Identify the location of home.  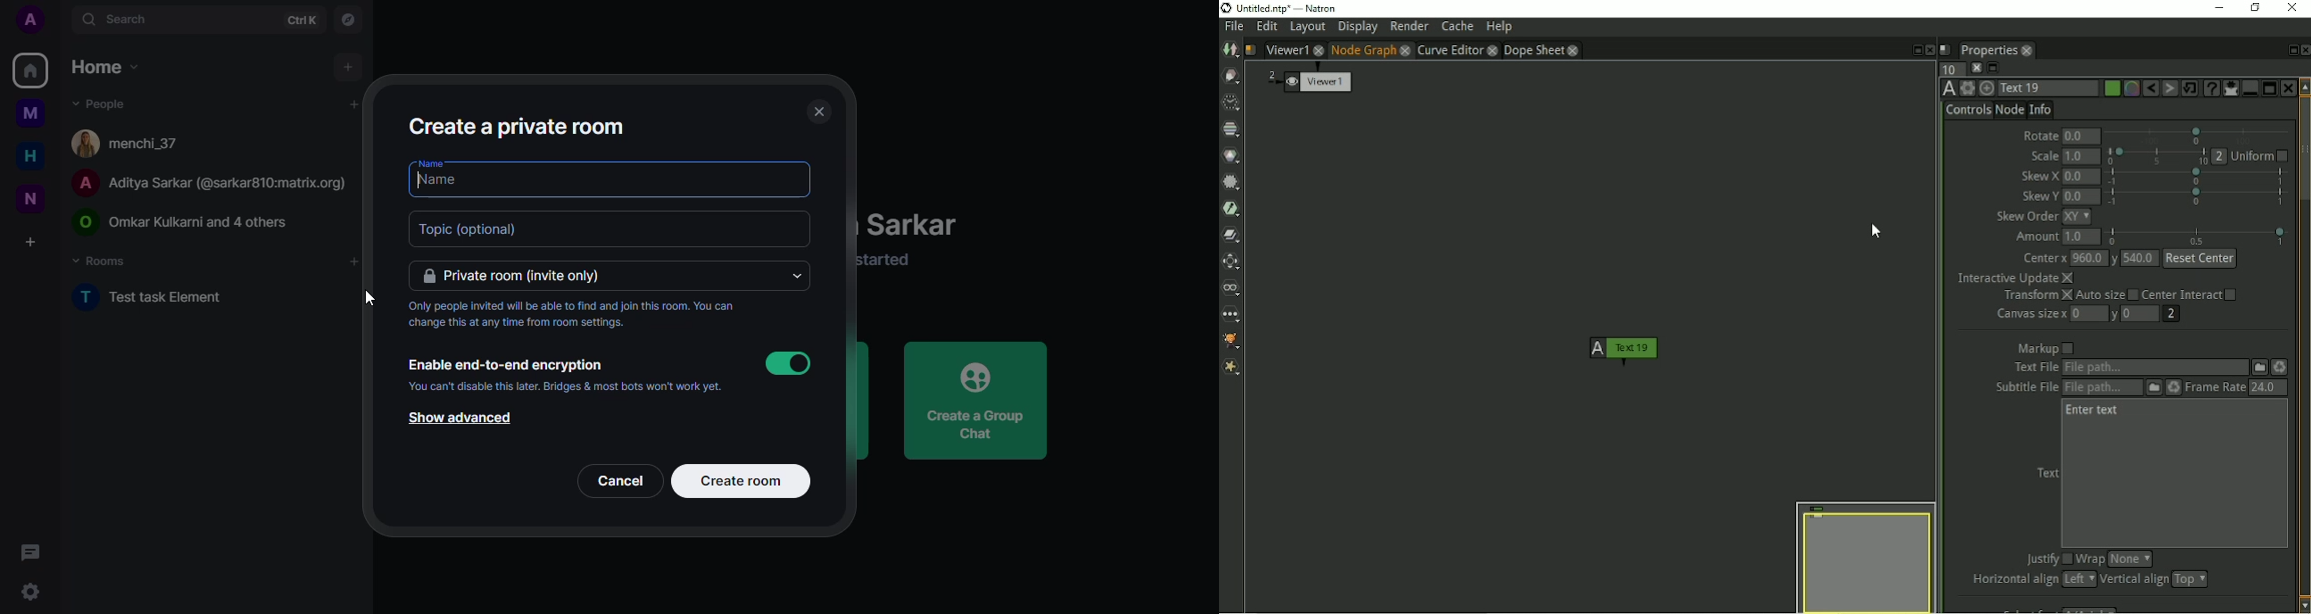
(25, 156).